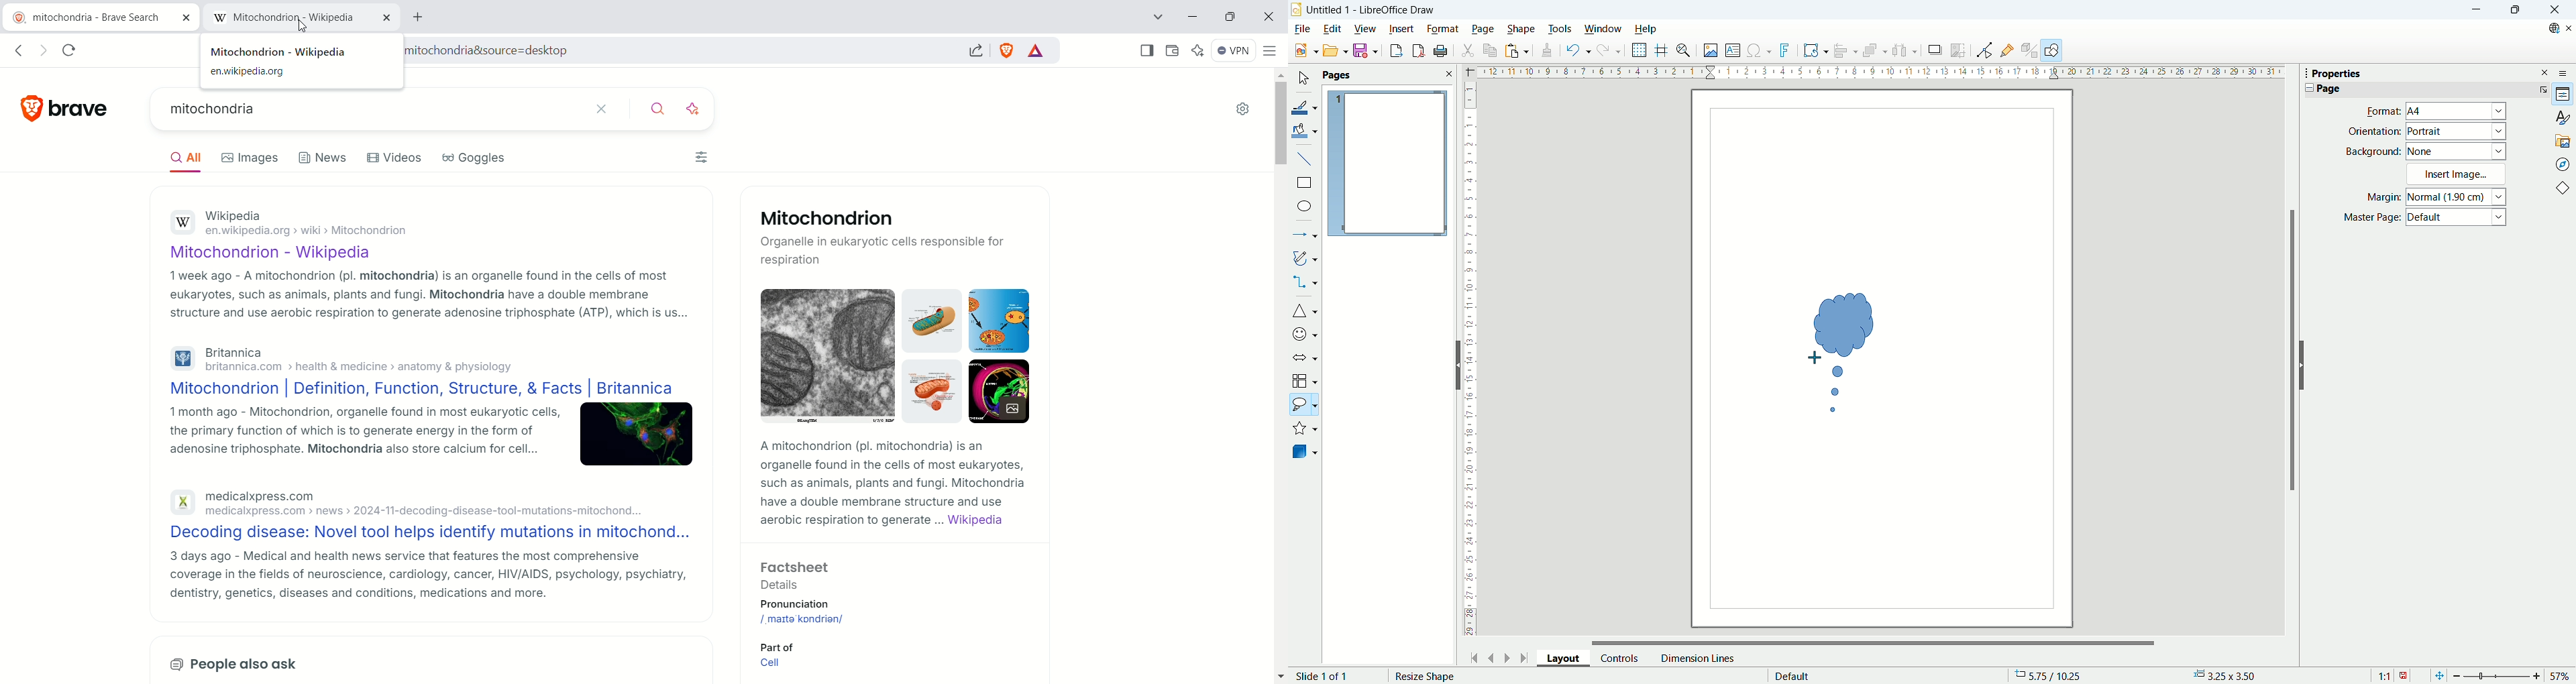 The height and width of the screenshot is (700, 2576). What do you see at coordinates (2306, 88) in the screenshot?
I see `Collapse` at bounding box center [2306, 88].